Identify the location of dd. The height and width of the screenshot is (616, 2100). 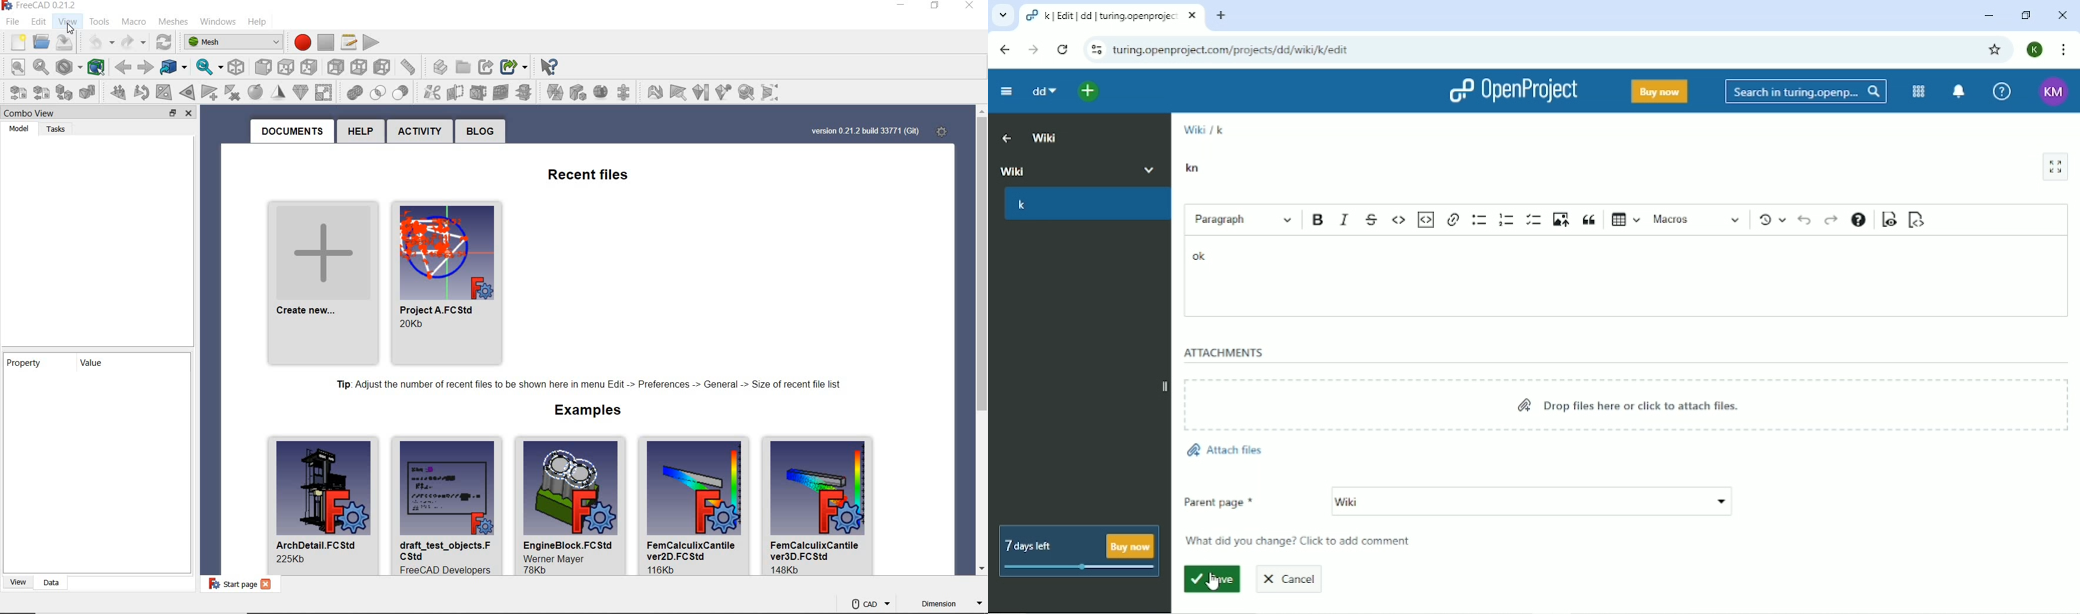
(1043, 92).